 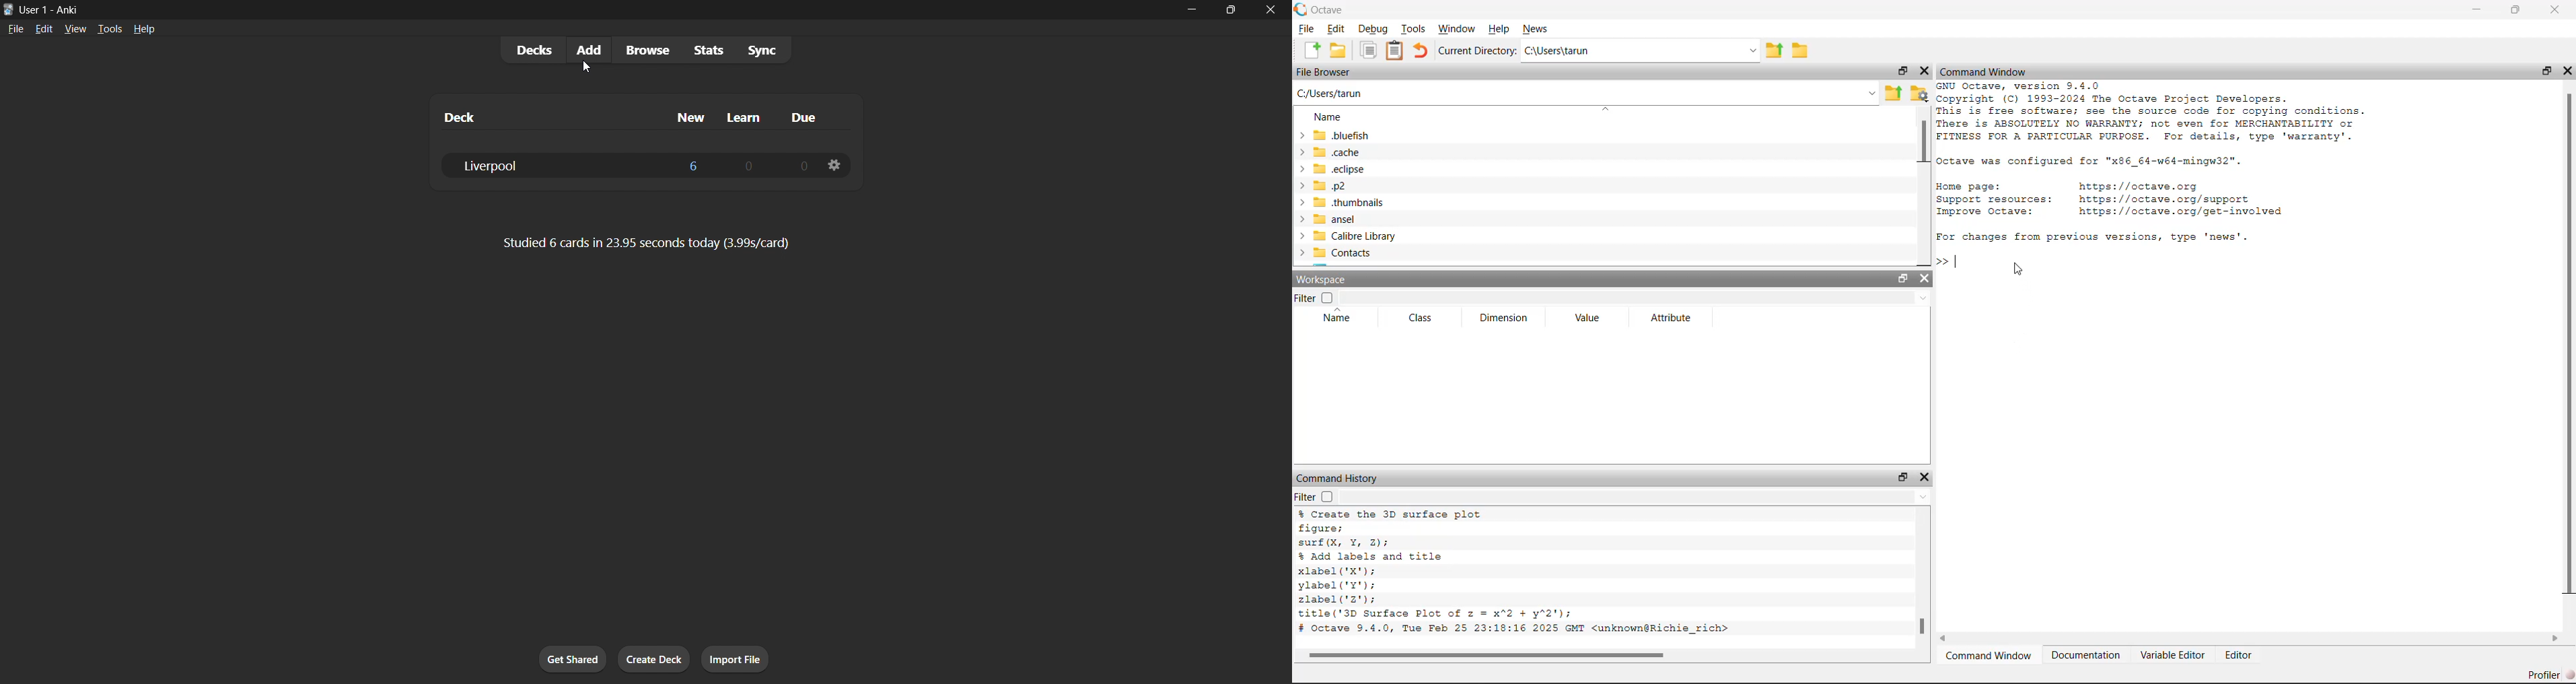 I want to click on Filter, so click(x=1305, y=298).